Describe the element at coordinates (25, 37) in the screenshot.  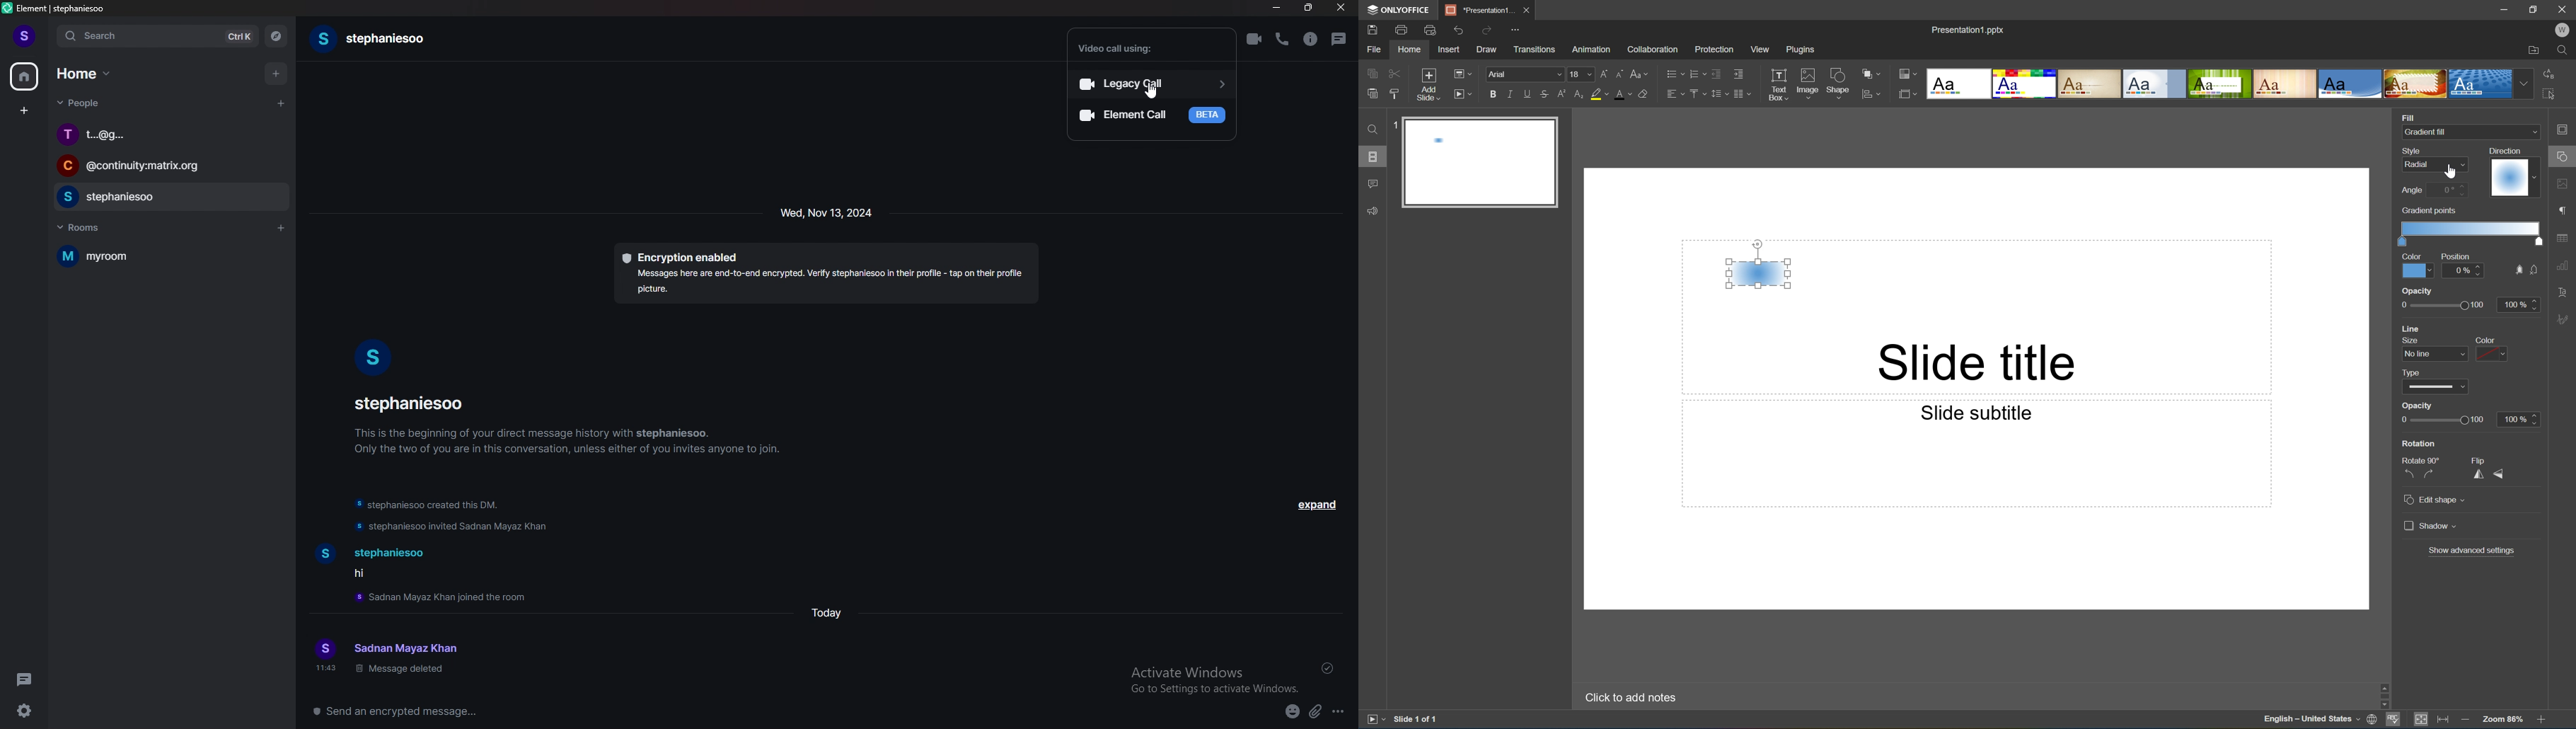
I see `profile` at that location.